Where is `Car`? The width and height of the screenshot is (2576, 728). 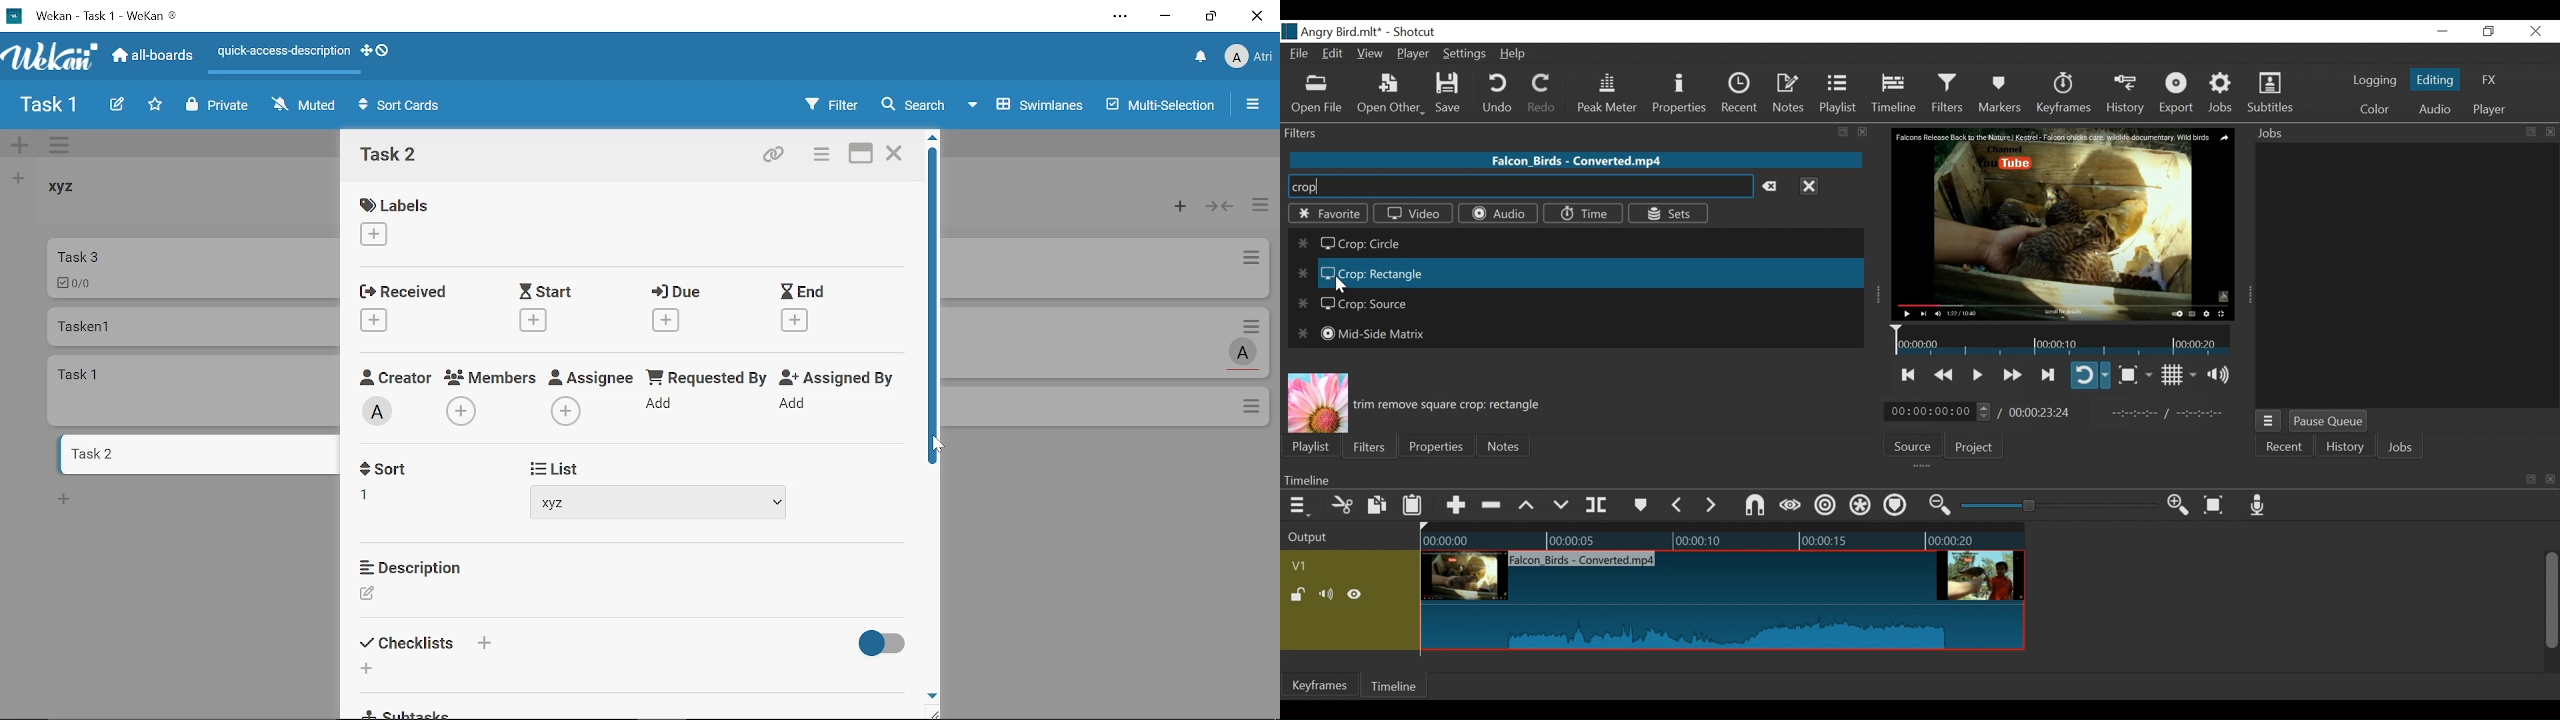 Car is located at coordinates (192, 267).